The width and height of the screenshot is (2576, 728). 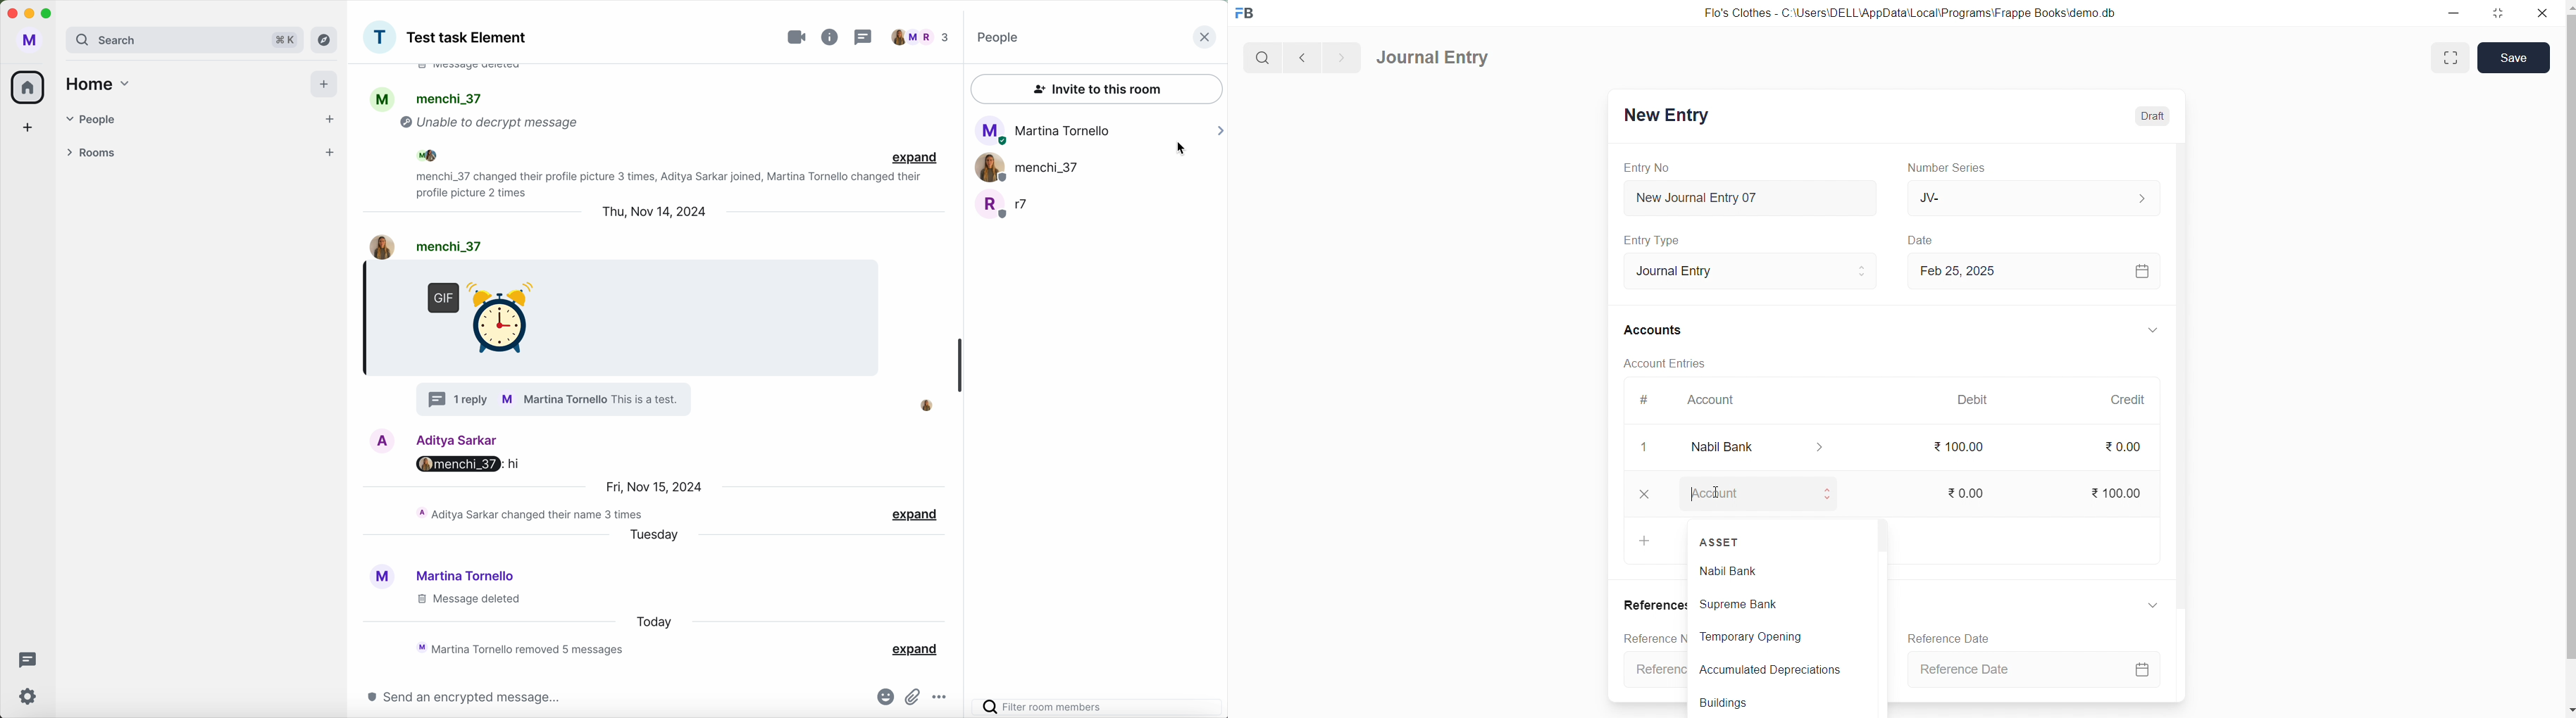 What do you see at coordinates (480, 71) in the screenshot?
I see `message deleted` at bounding box center [480, 71].